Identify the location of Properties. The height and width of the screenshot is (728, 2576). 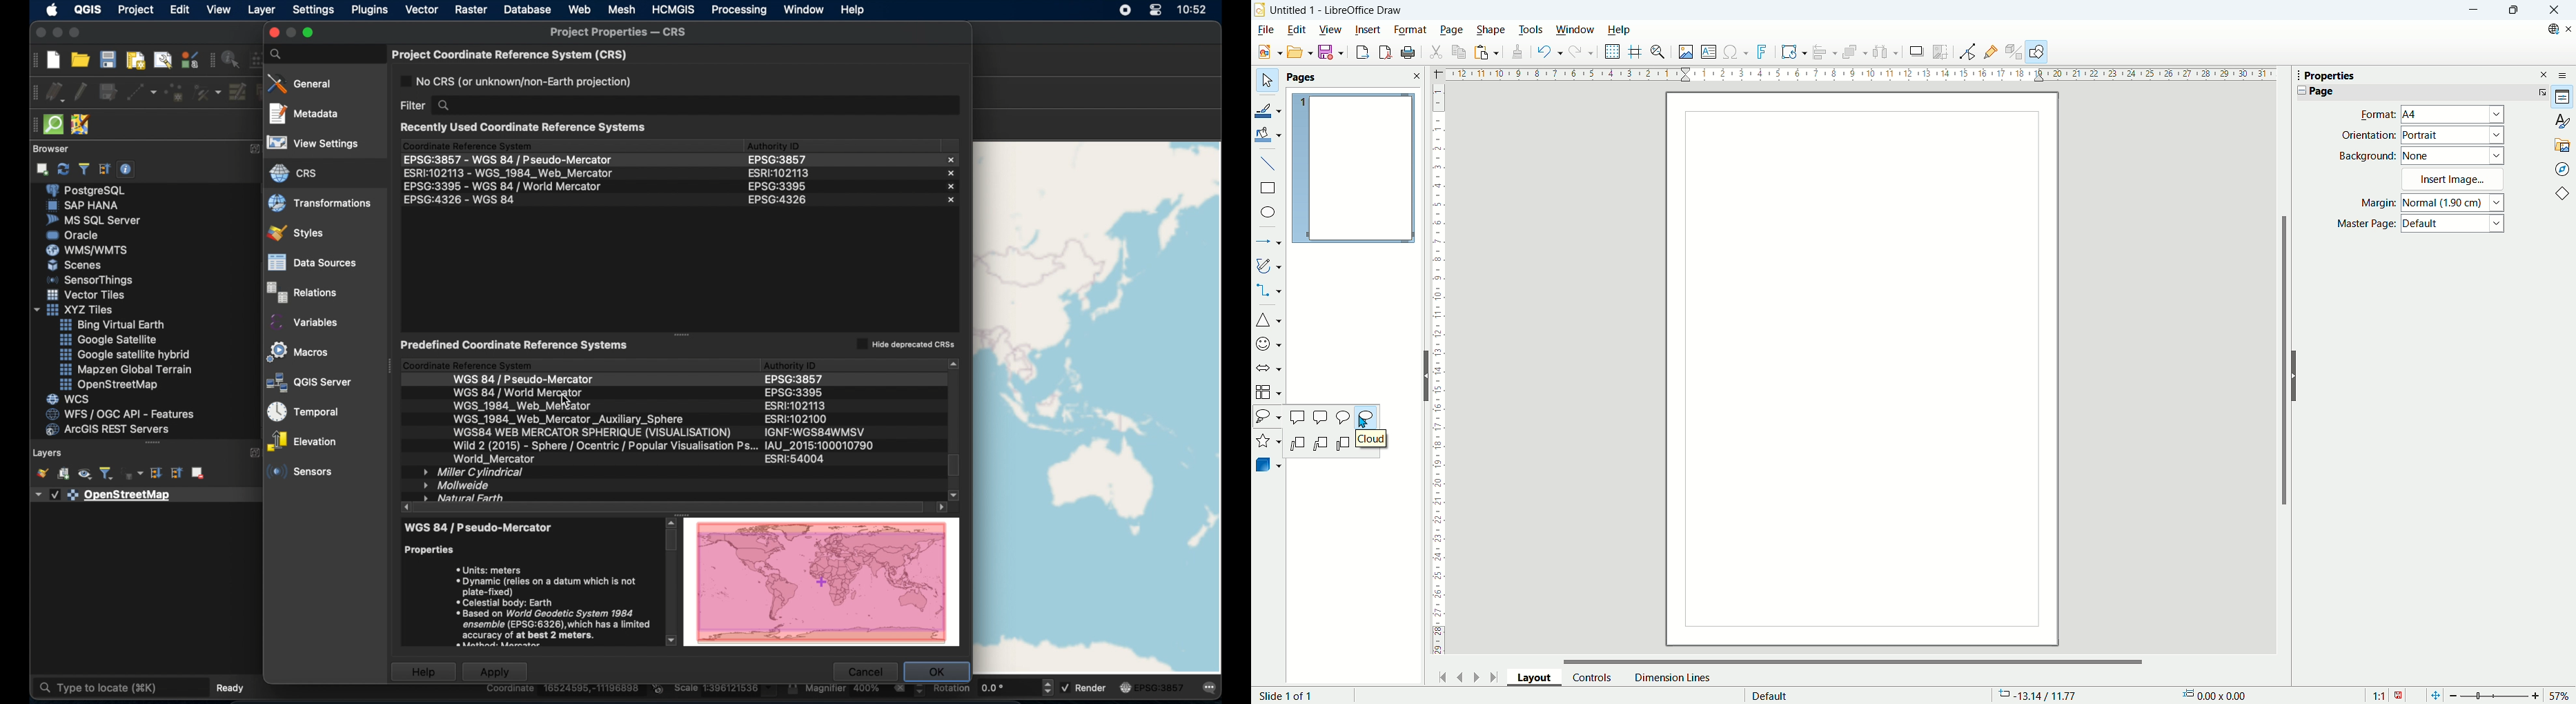
(2330, 76).